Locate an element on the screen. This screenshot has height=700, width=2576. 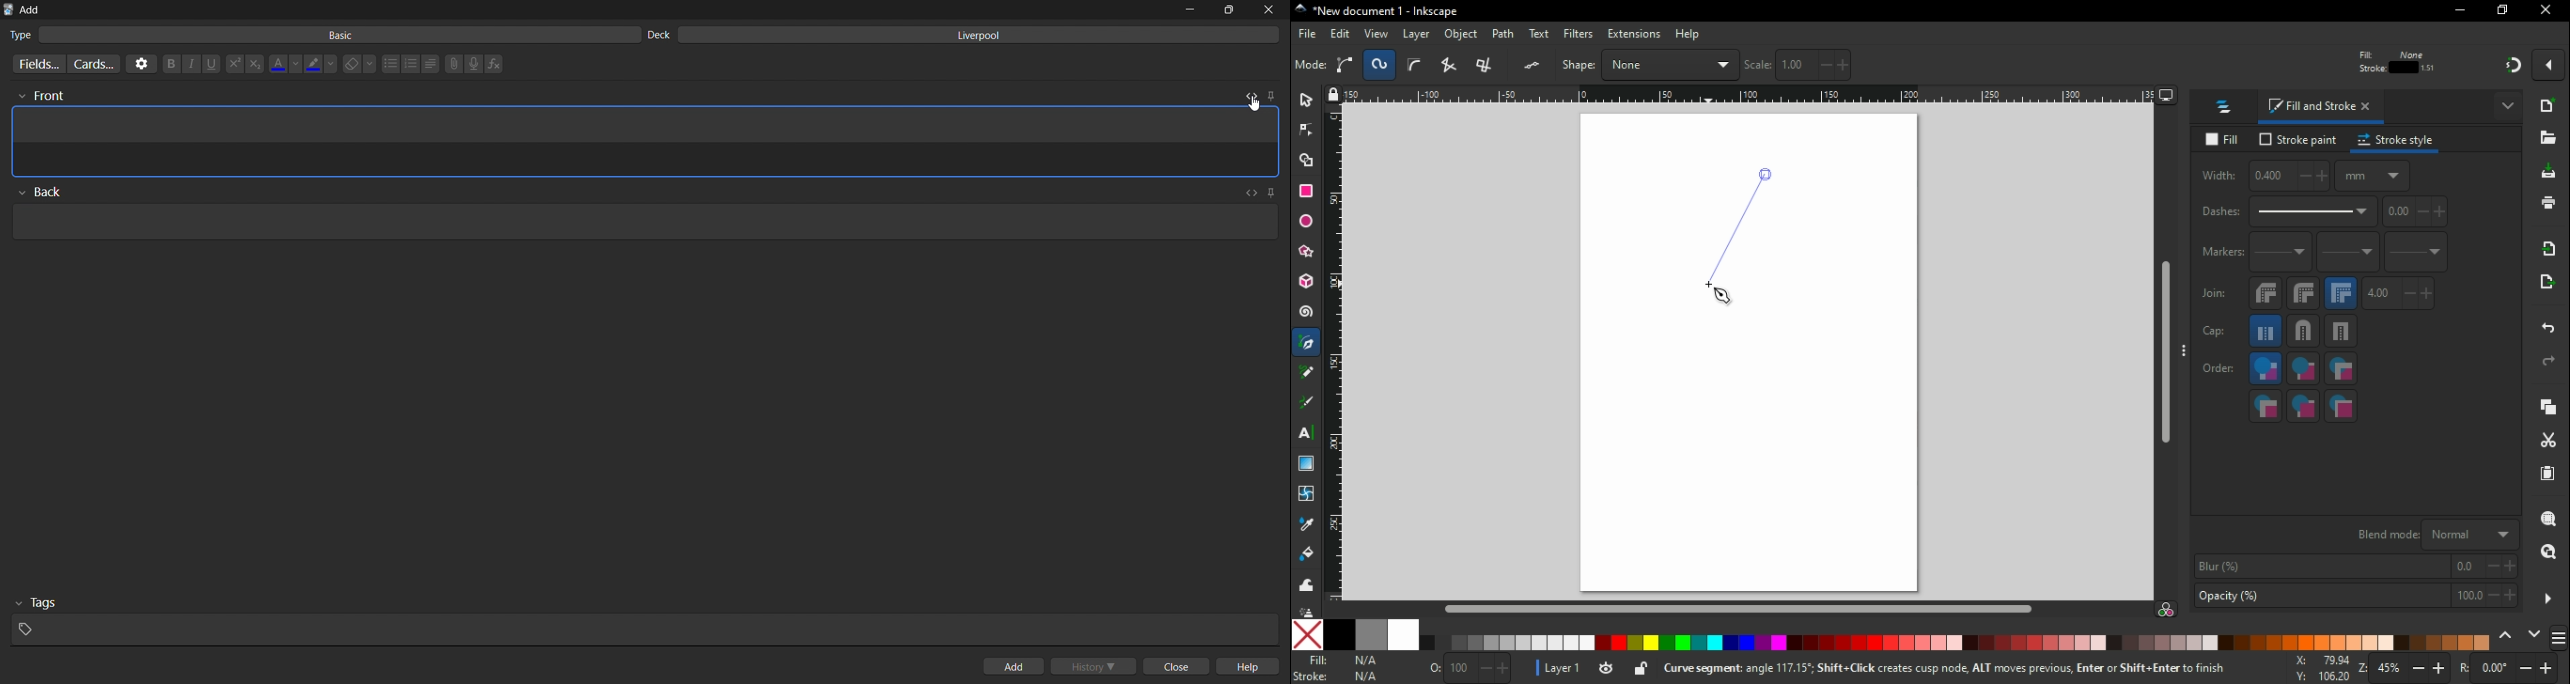
rotation increase/decrease is located at coordinates (2512, 671).